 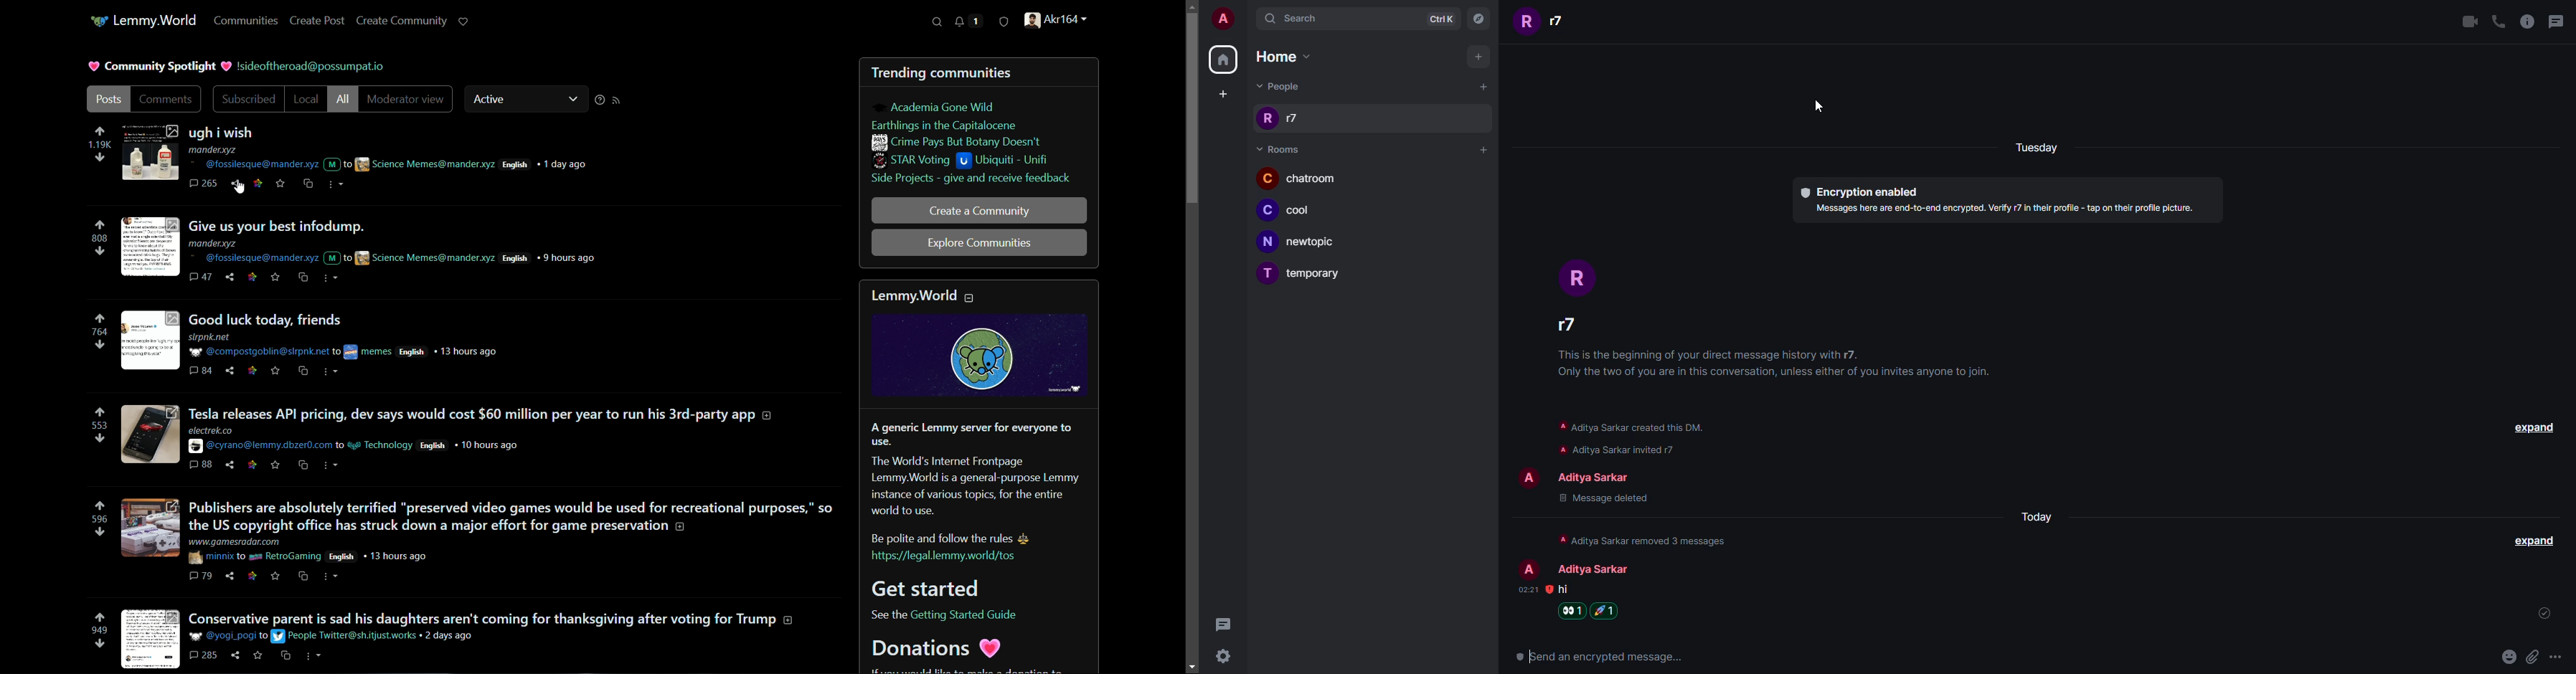 I want to click on @yogi_pogi, so click(x=223, y=636).